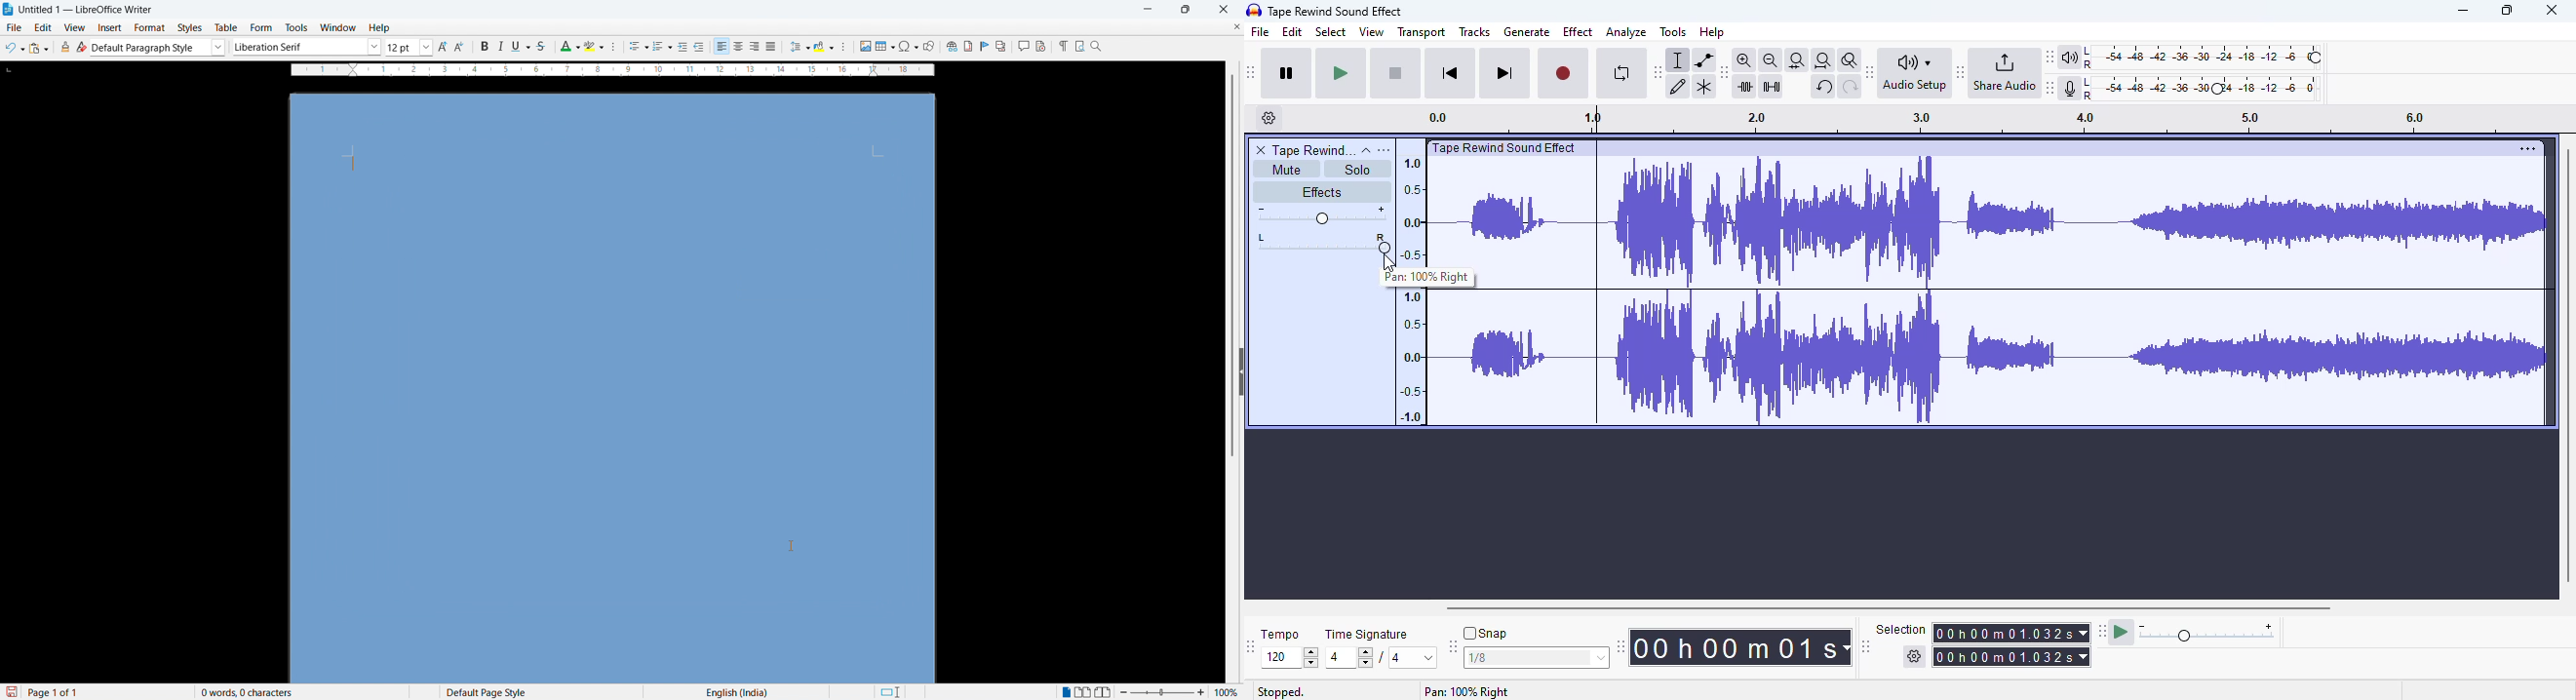 The width and height of the screenshot is (2576, 700). I want to click on delete track, so click(1262, 150).